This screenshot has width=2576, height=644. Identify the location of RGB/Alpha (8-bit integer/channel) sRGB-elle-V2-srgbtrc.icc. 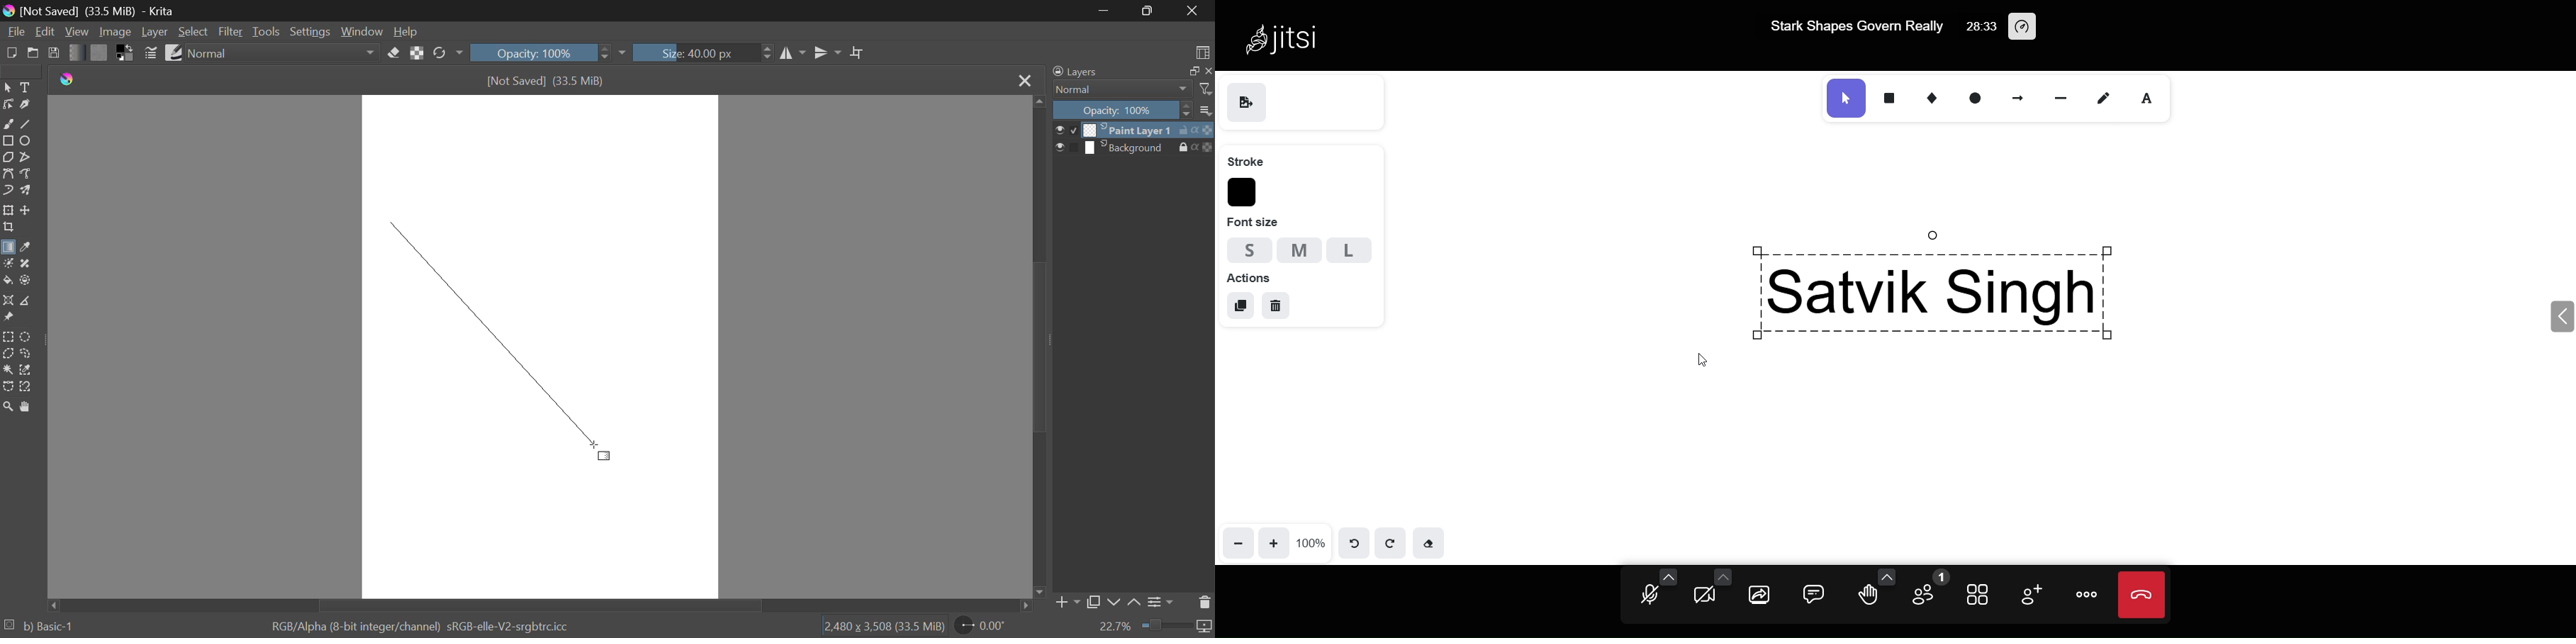
(425, 625).